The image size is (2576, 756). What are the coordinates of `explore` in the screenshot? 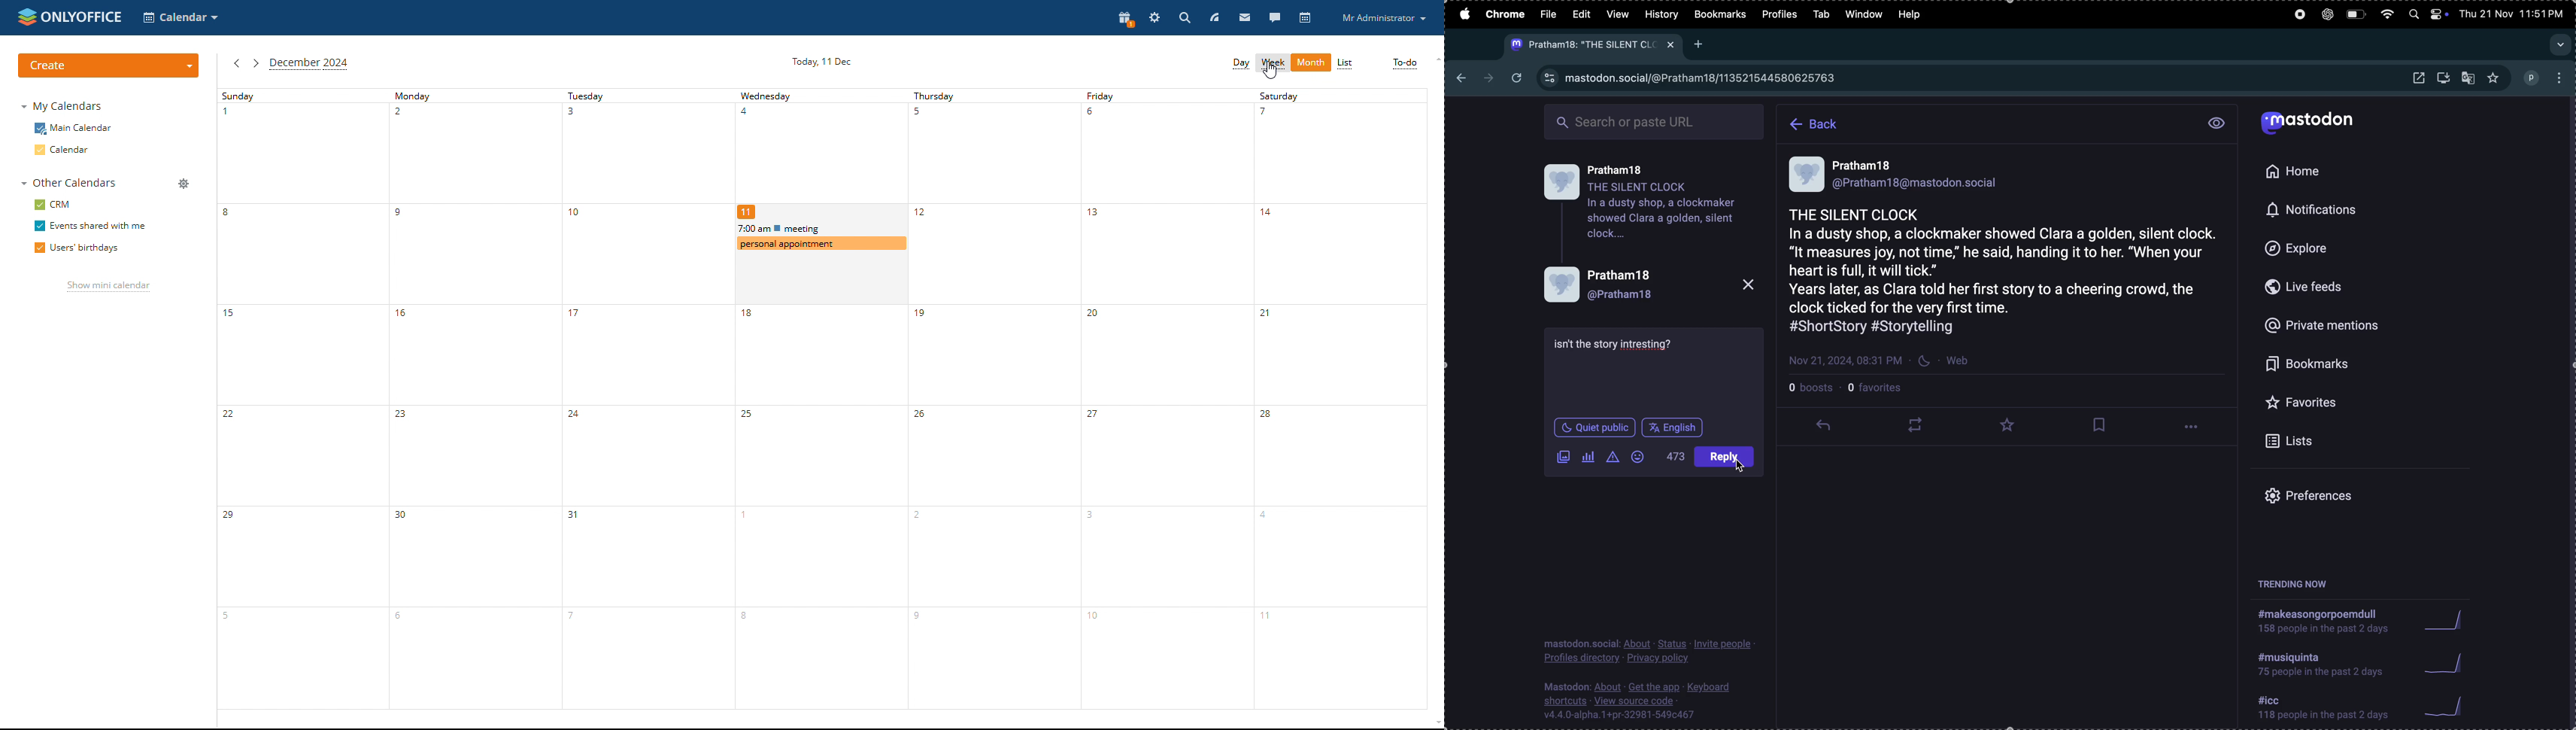 It's located at (2313, 249).